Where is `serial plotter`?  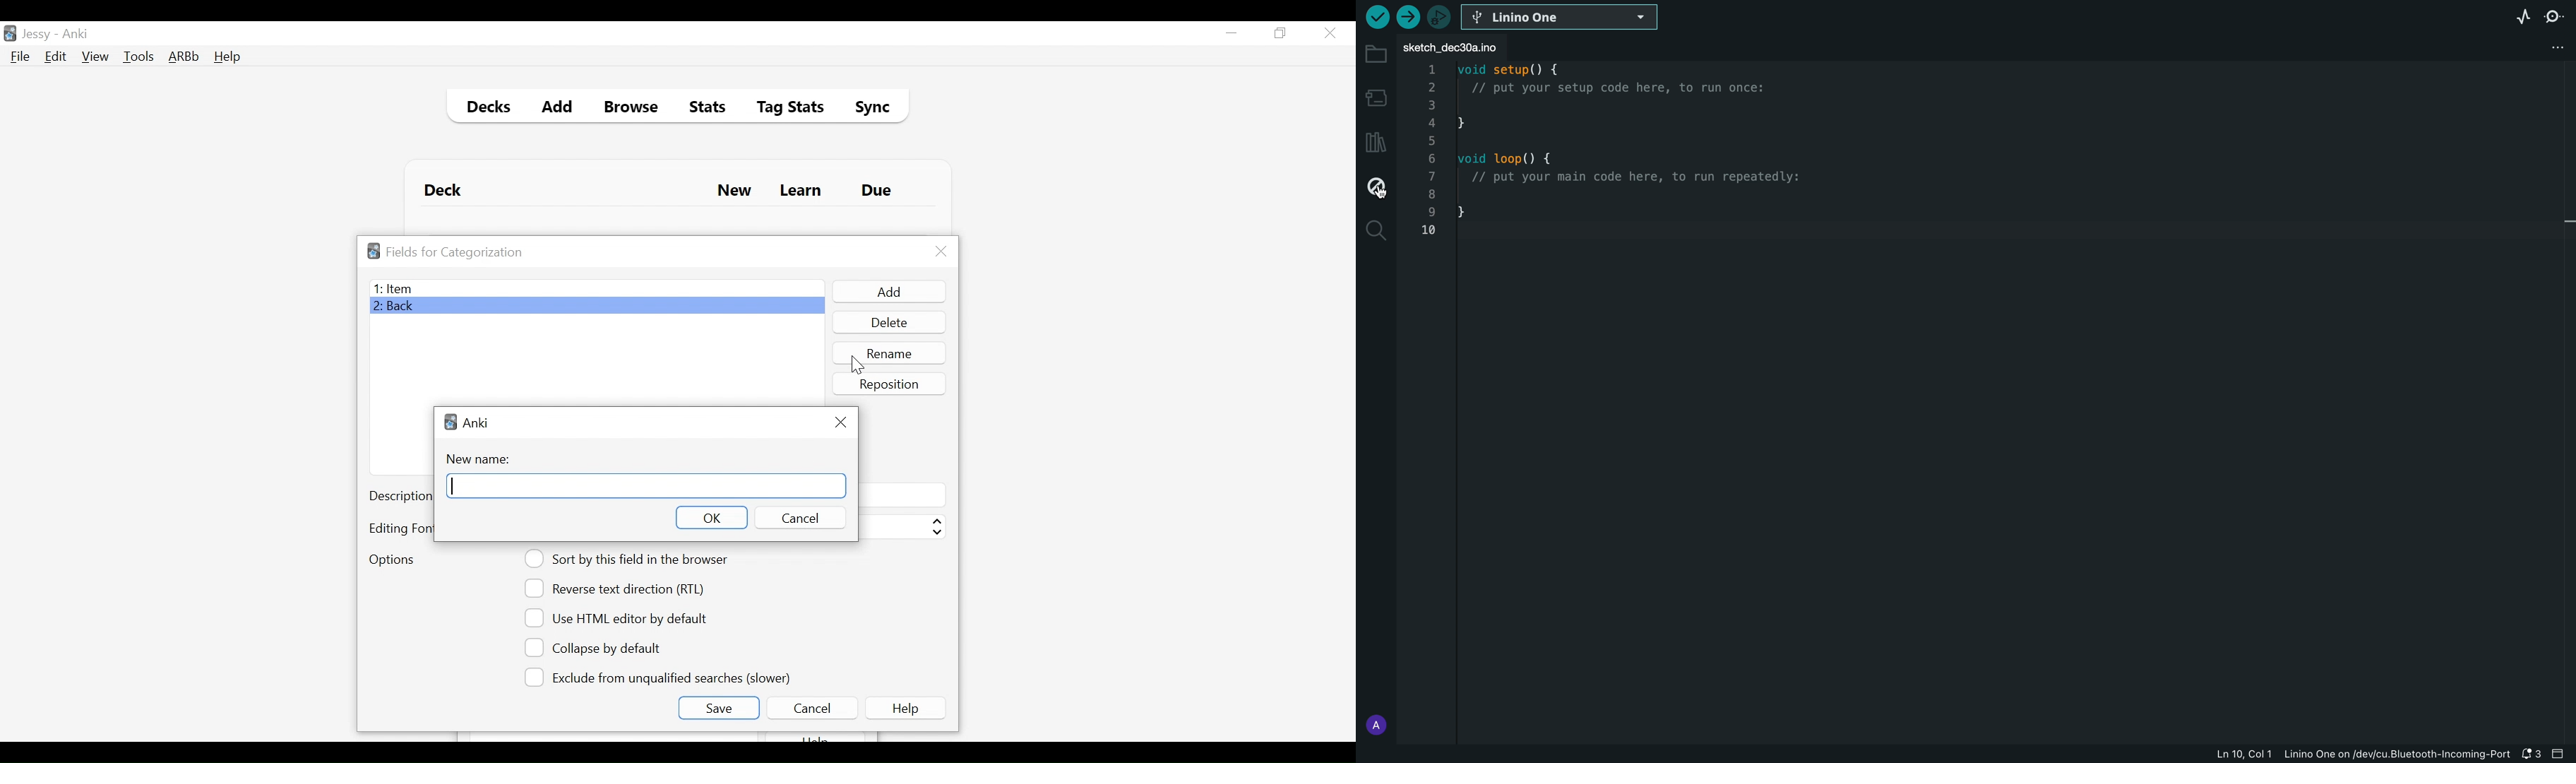 serial plotter is located at coordinates (2521, 17).